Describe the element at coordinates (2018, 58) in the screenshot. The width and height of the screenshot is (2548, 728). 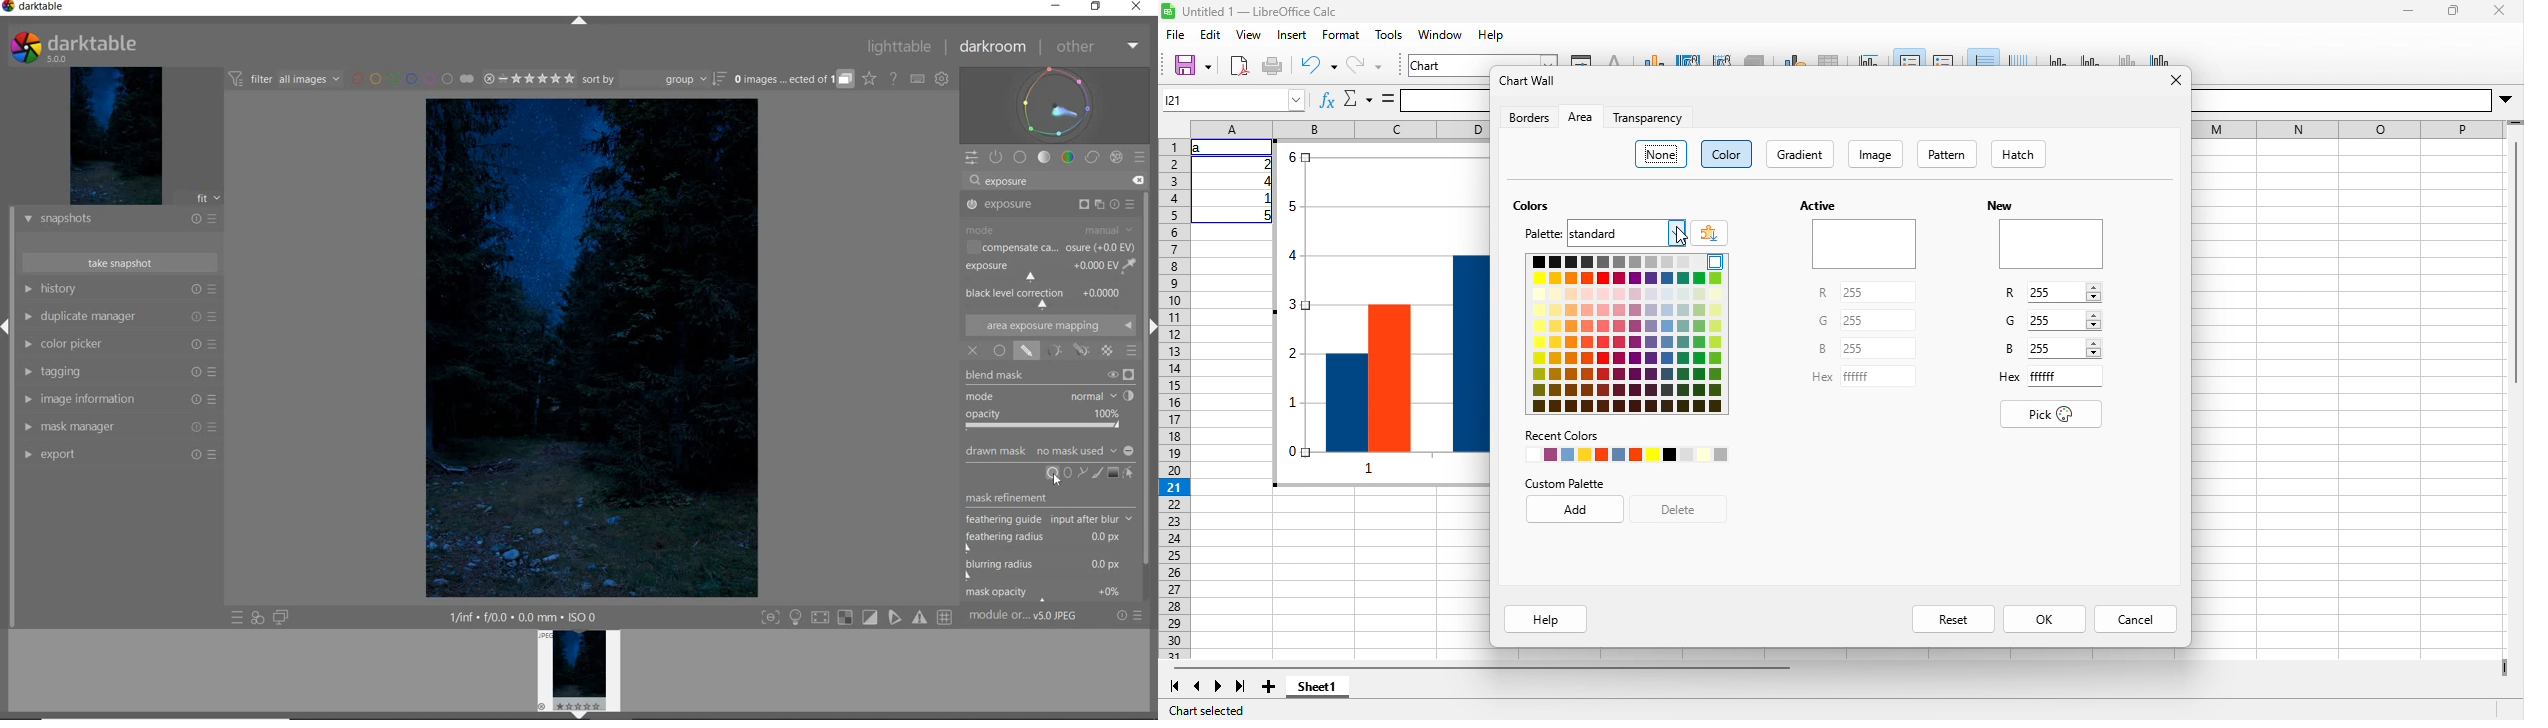
I see `vertical grids` at that location.